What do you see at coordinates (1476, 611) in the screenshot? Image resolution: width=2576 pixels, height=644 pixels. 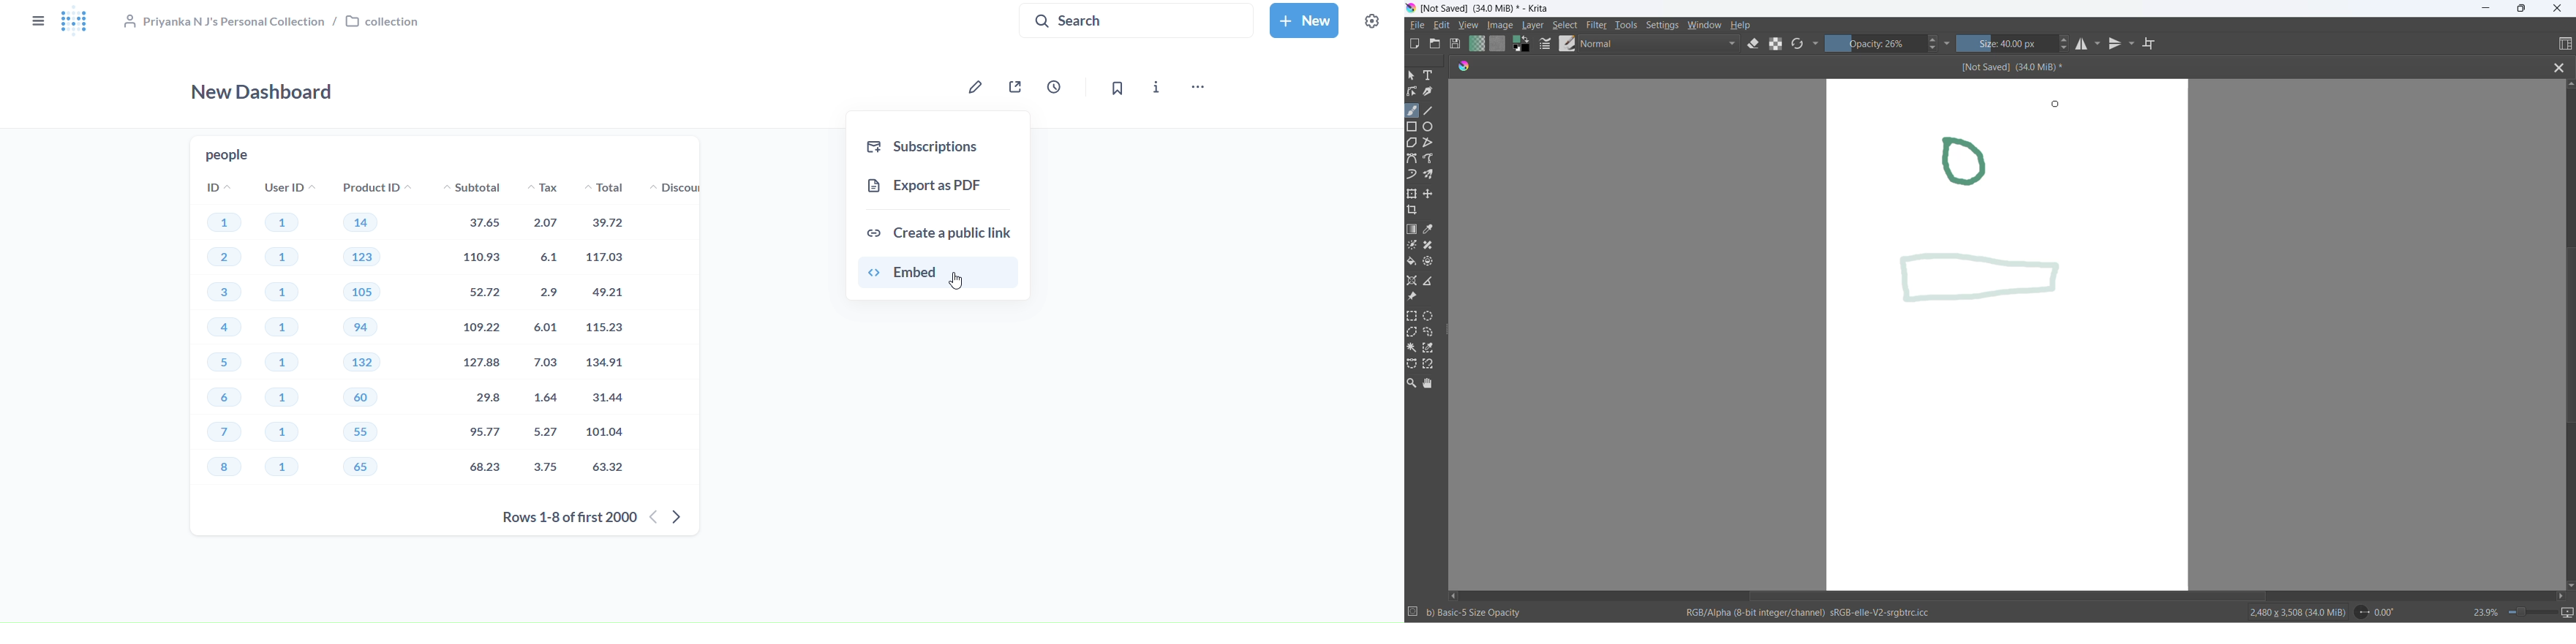 I see `b) Basic-5 Size Opacity` at bounding box center [1476, 611].